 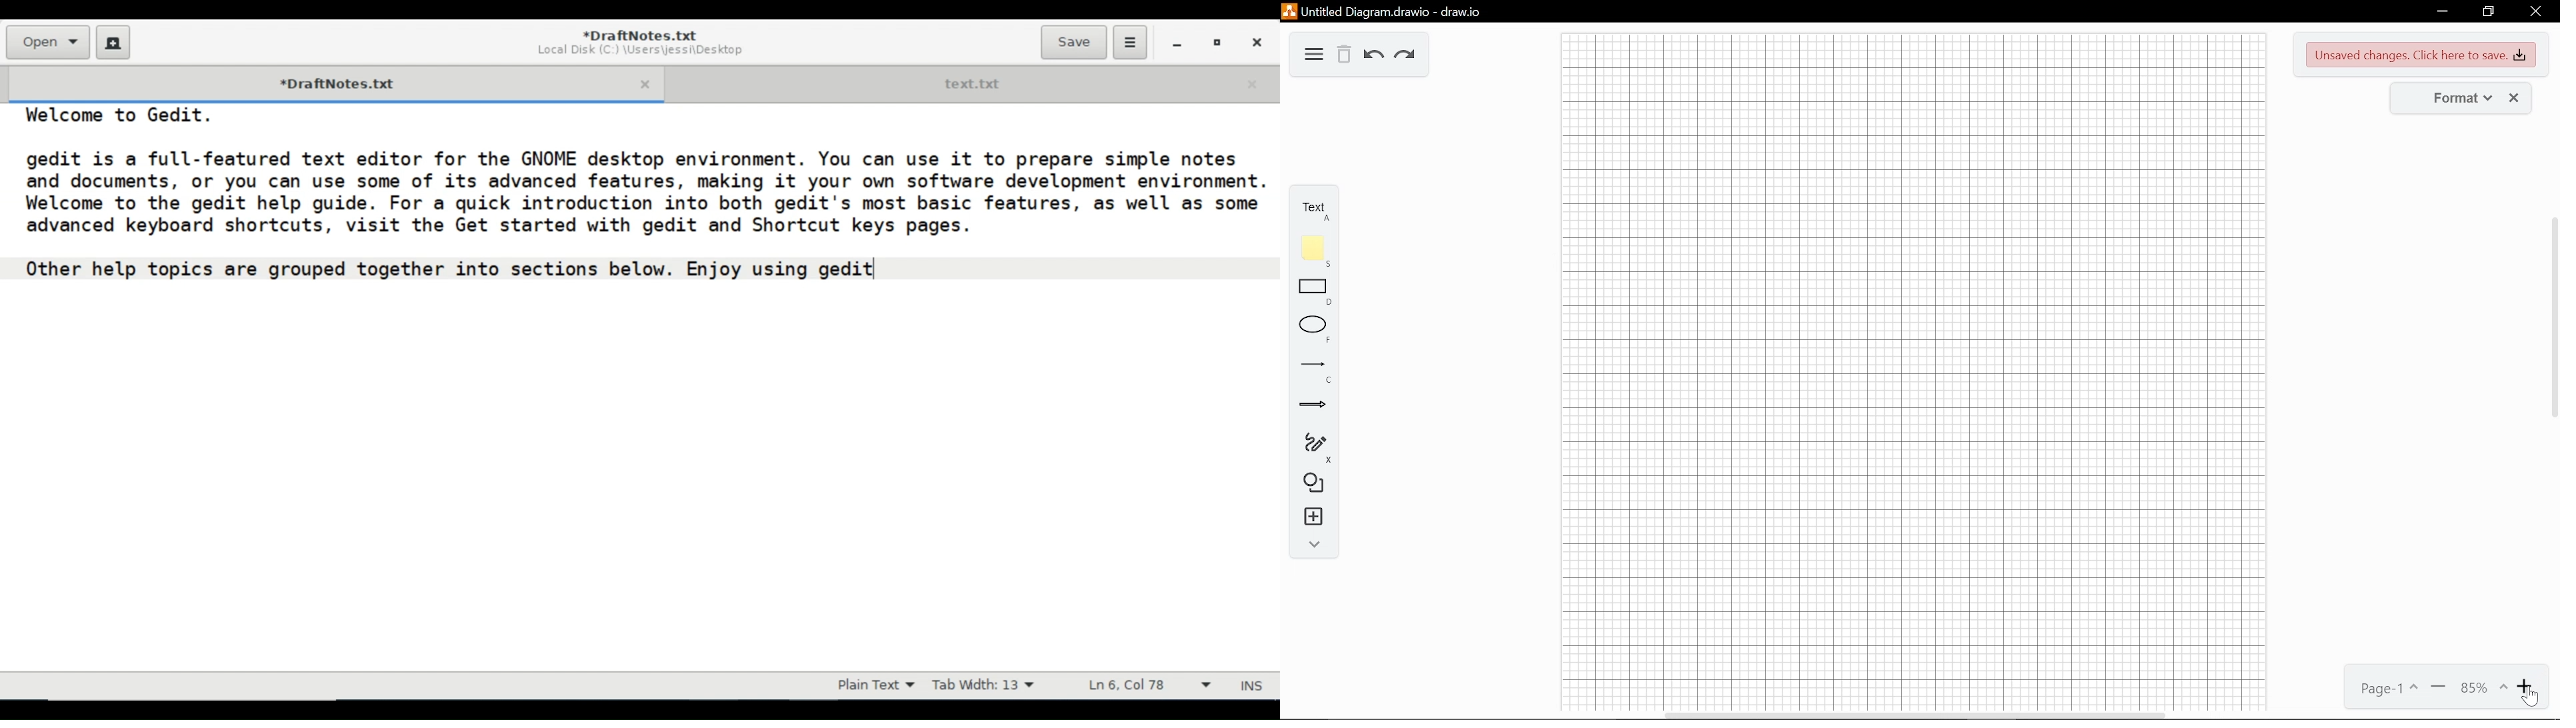 I want to click on Untitled Diagram.drawio - draw.io, so click(x=1393, y=12).